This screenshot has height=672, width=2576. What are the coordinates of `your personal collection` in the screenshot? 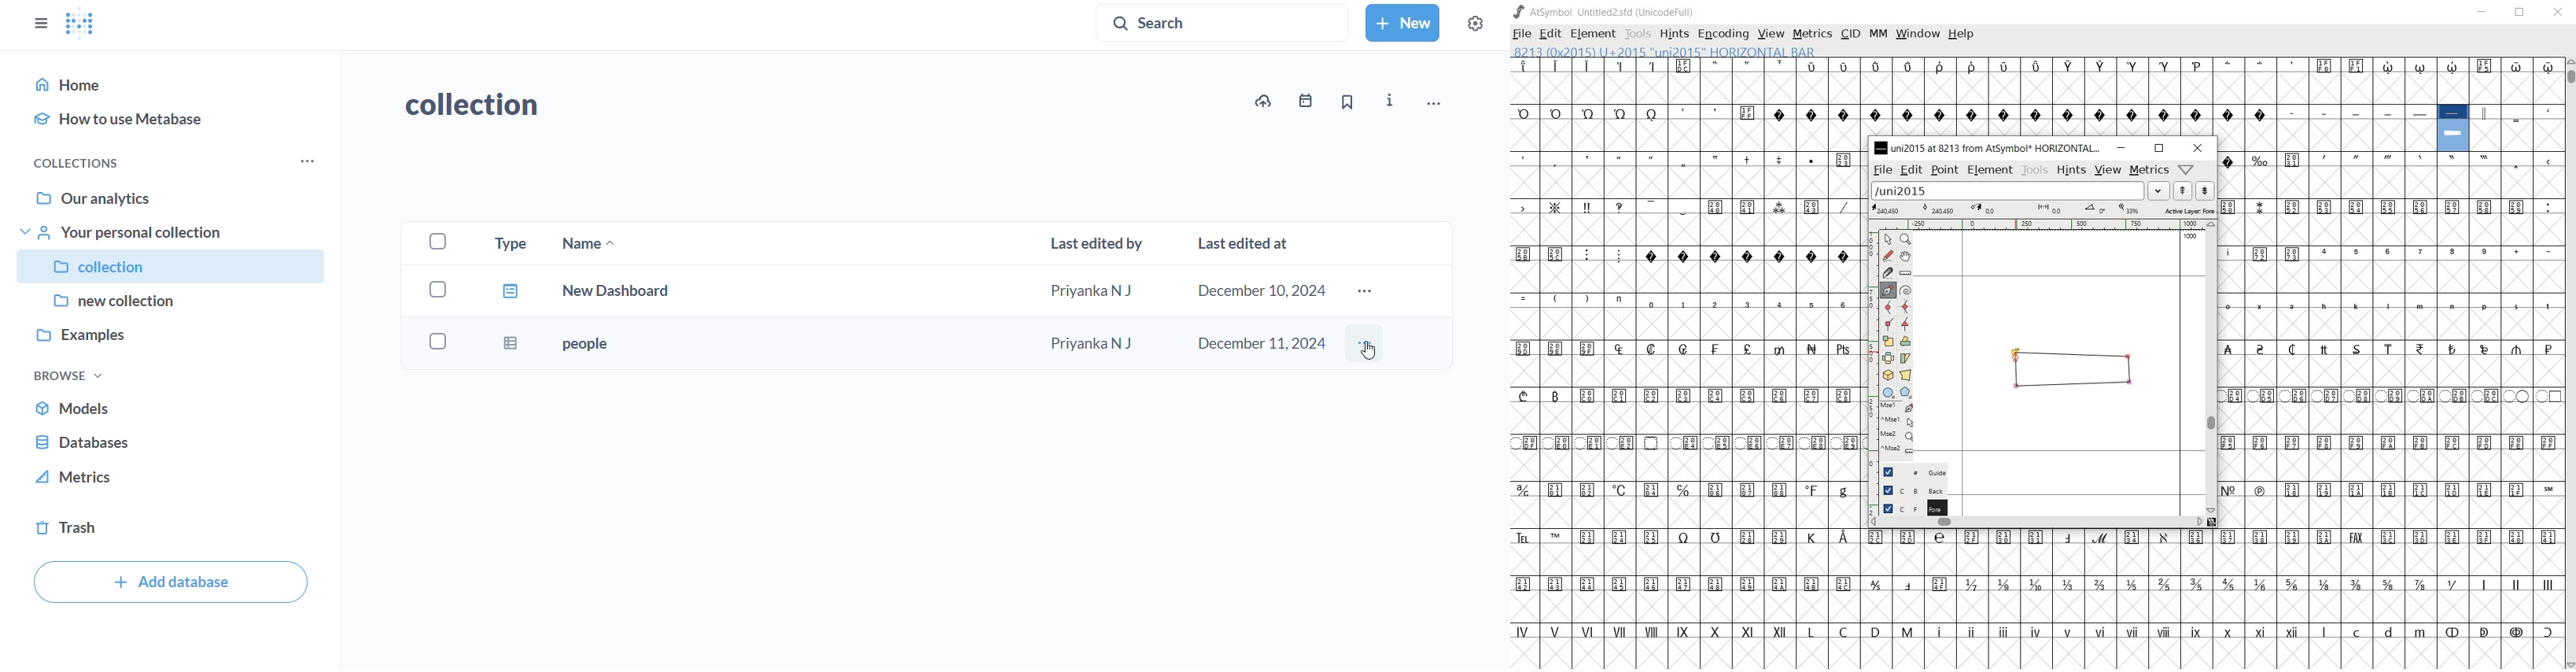 It's located at (173, 233).